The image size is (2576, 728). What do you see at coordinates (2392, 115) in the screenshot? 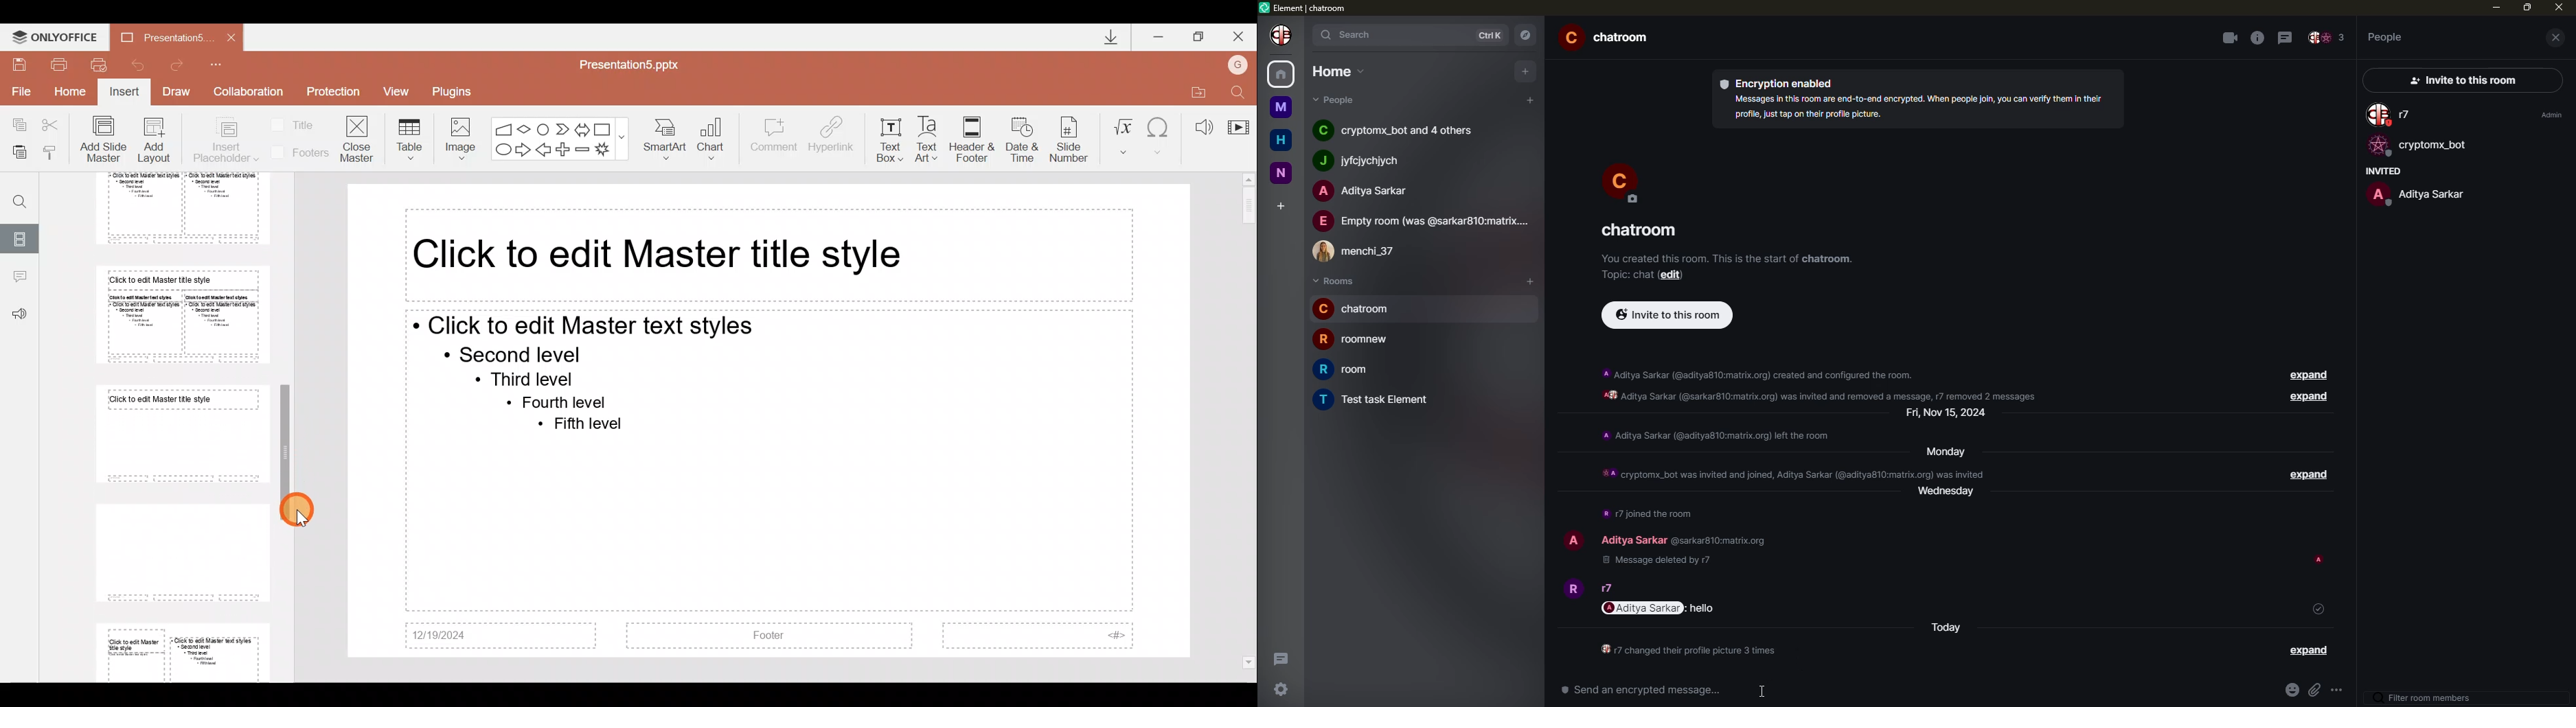
I see `people` at bounding box center [2392, 115].